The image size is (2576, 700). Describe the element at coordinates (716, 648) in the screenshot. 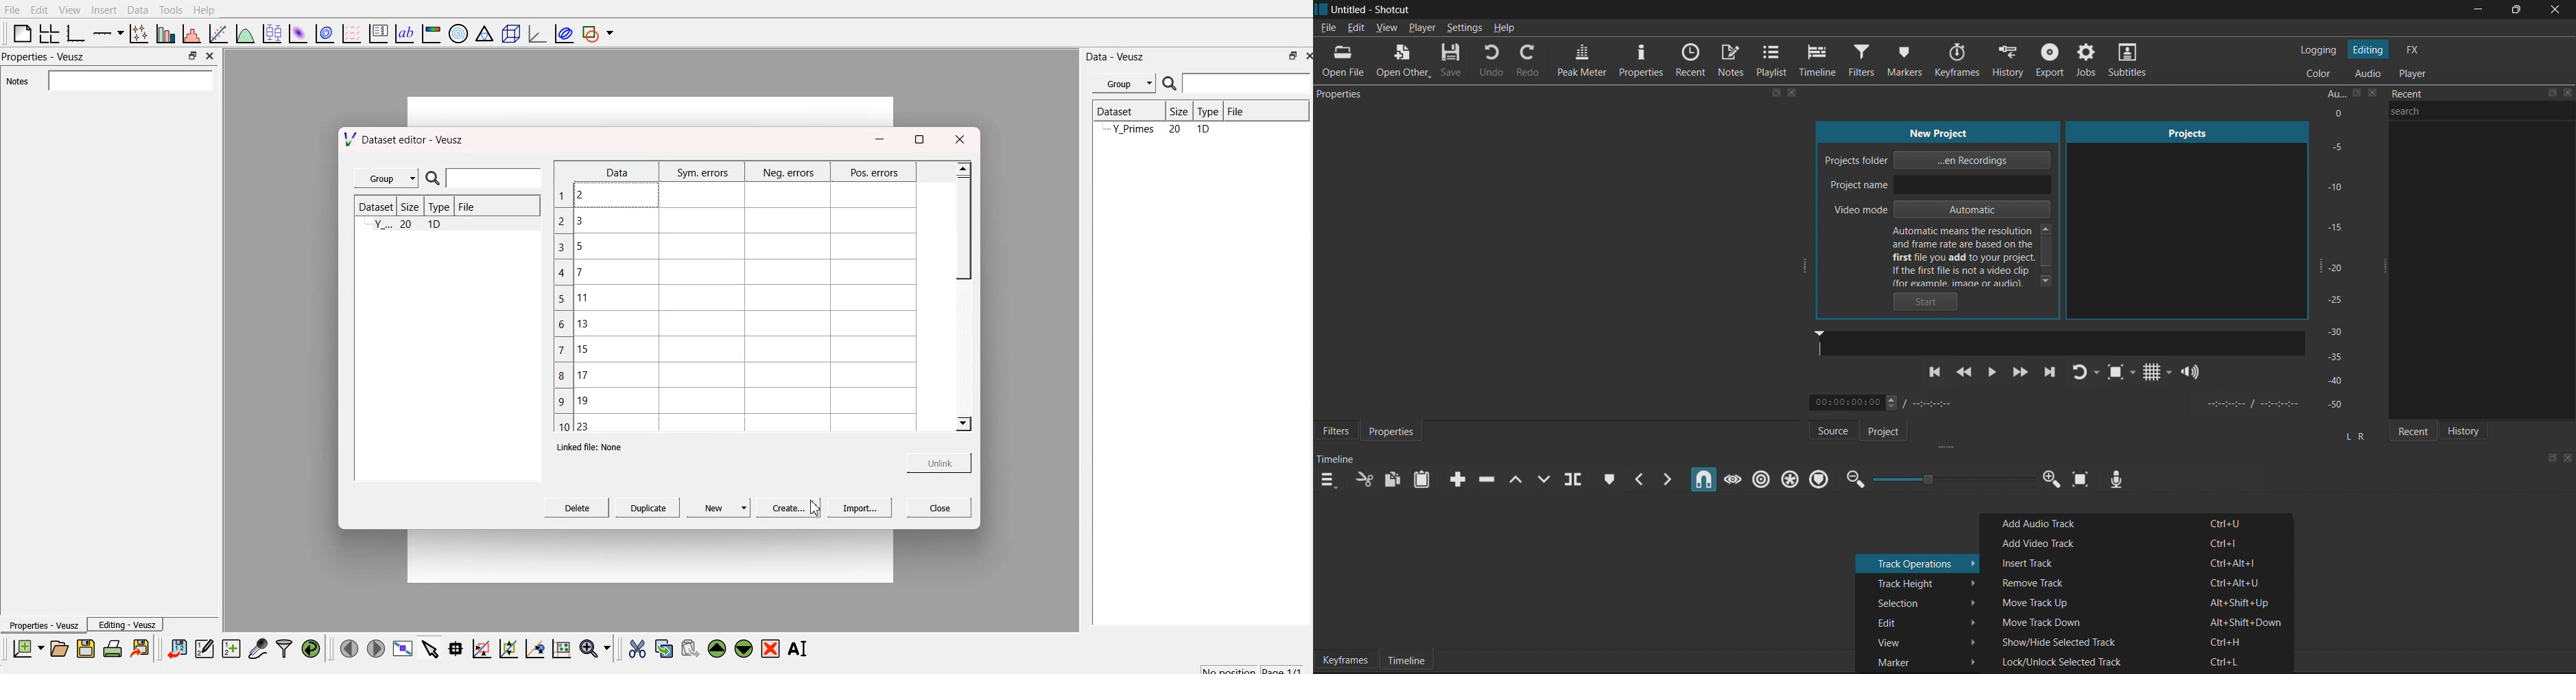

I see `move up the widget` at that location.